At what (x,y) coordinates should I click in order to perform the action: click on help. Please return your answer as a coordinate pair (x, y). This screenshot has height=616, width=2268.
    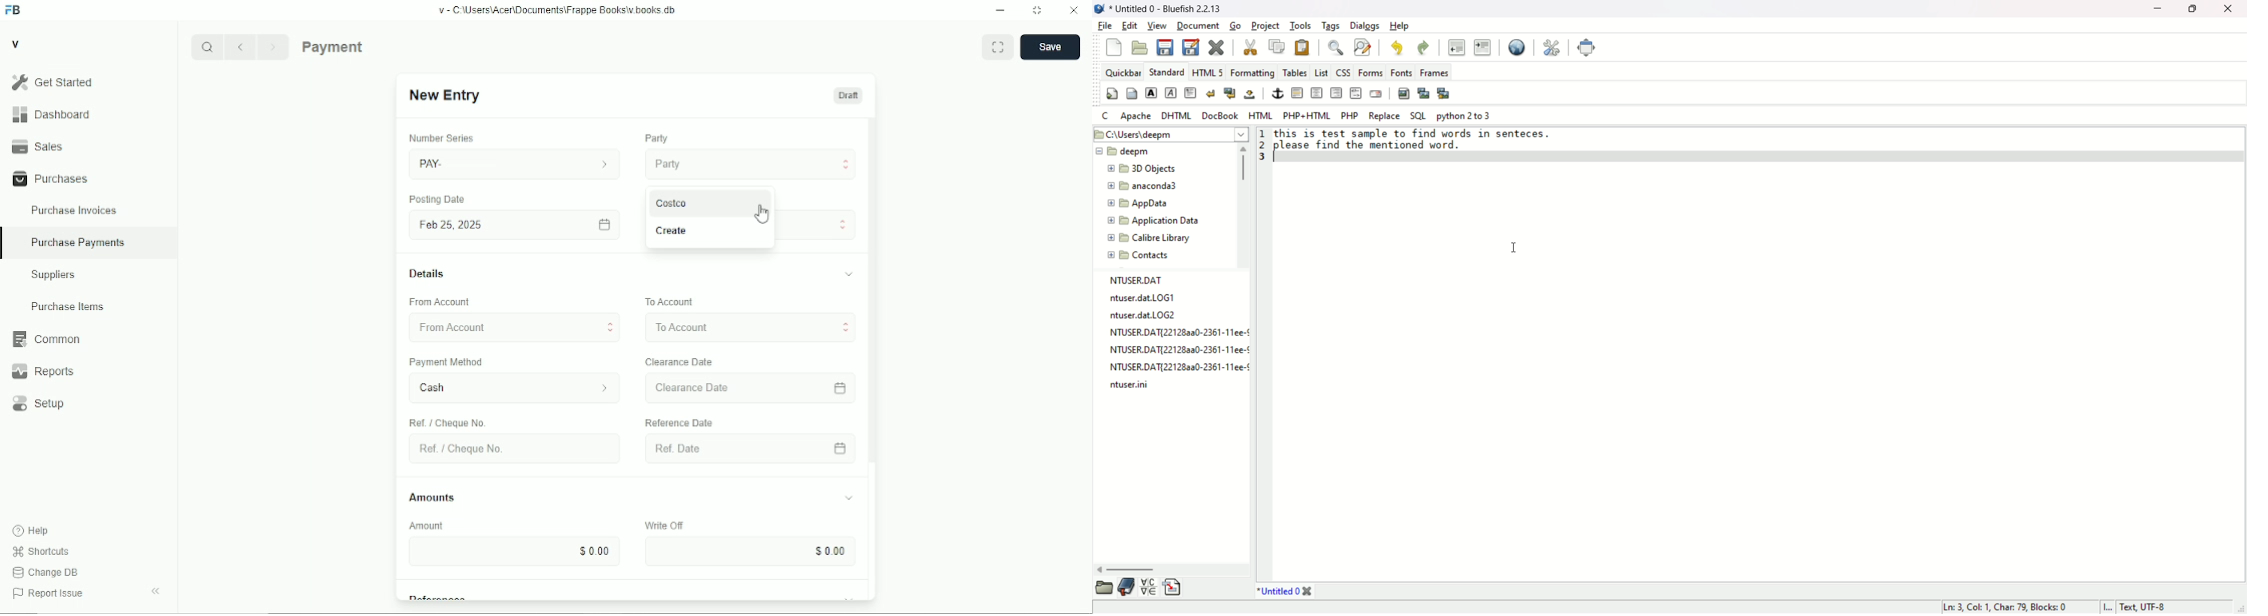
    Looking at the image, I should click on (1400, 26).